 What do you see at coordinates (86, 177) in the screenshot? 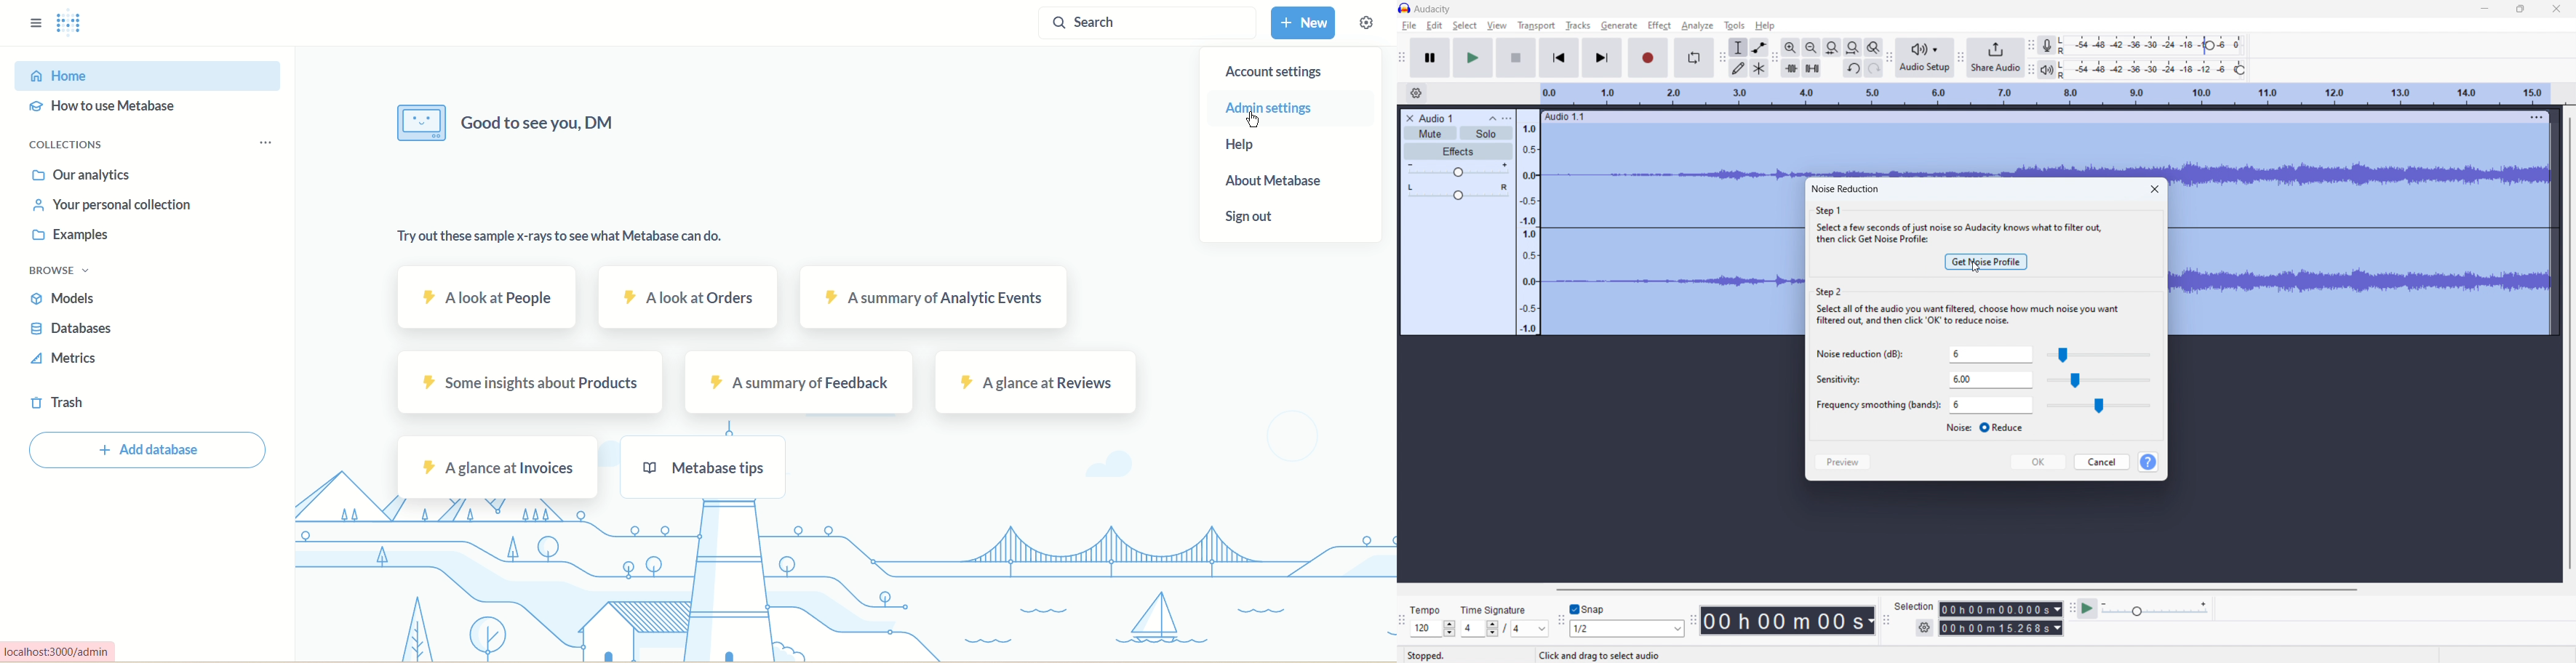
I see `analytics` at bounding box center [86, 177].